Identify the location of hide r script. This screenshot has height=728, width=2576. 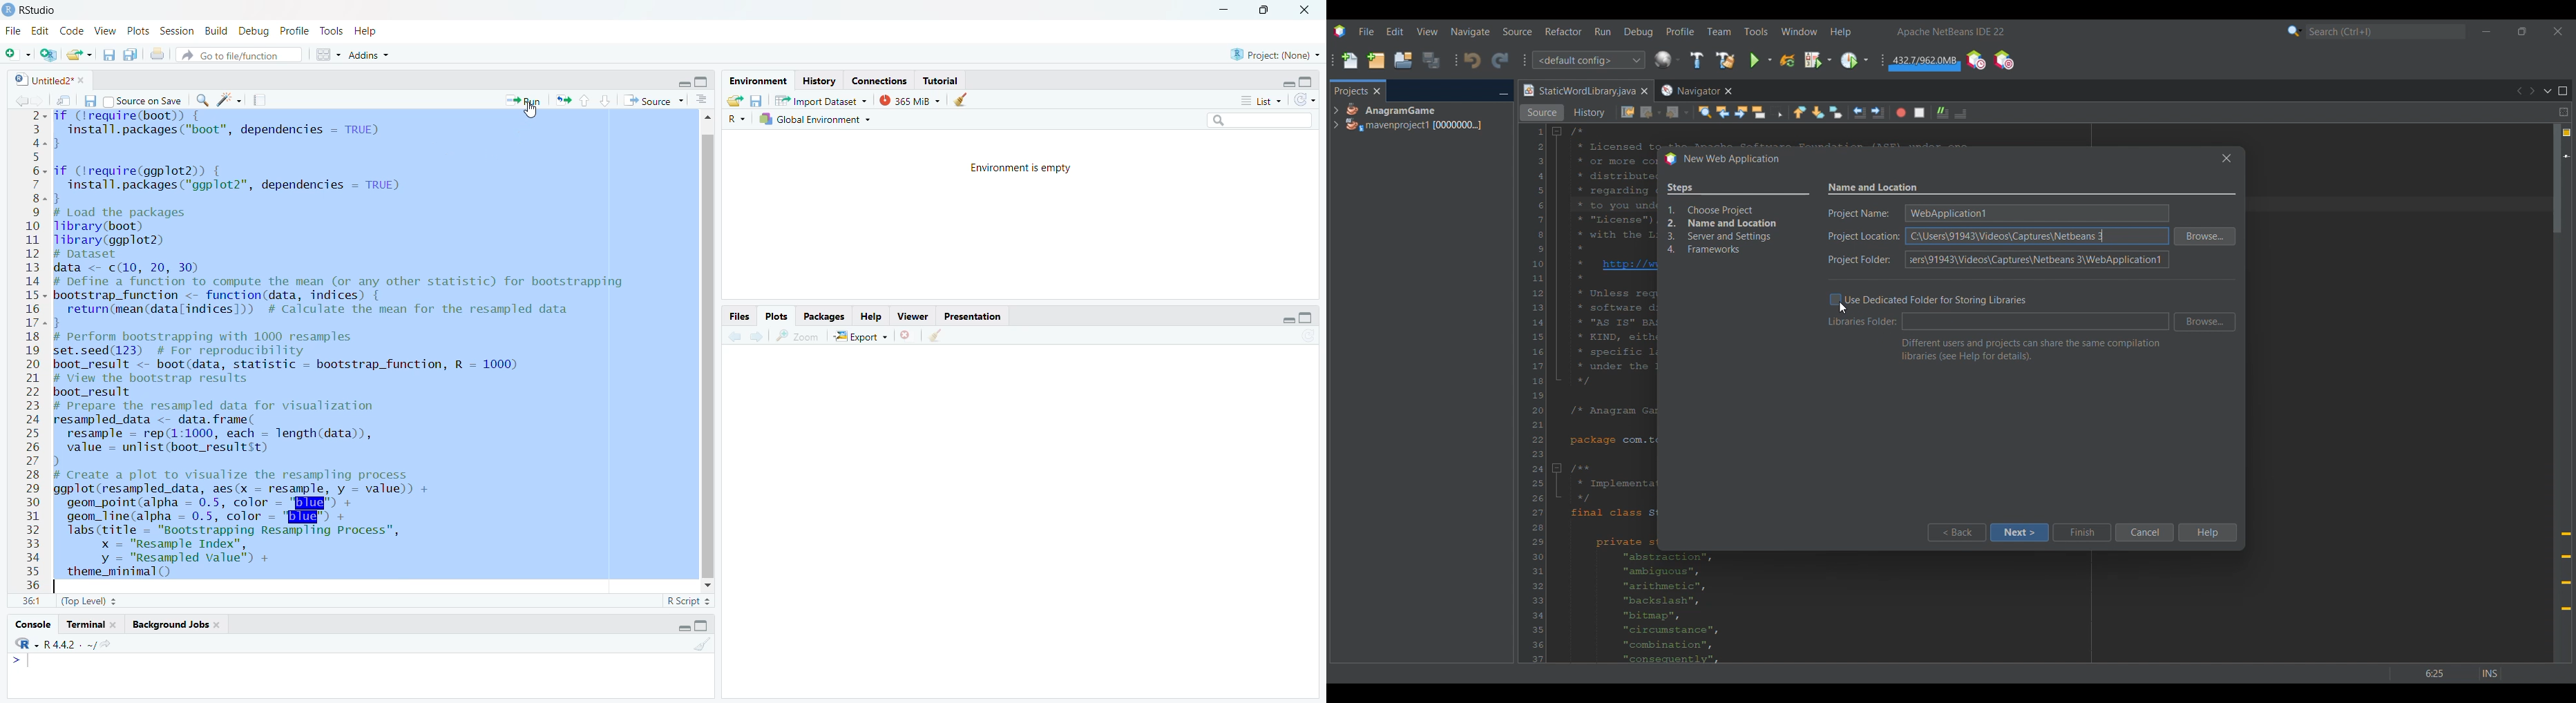
(685, 628).